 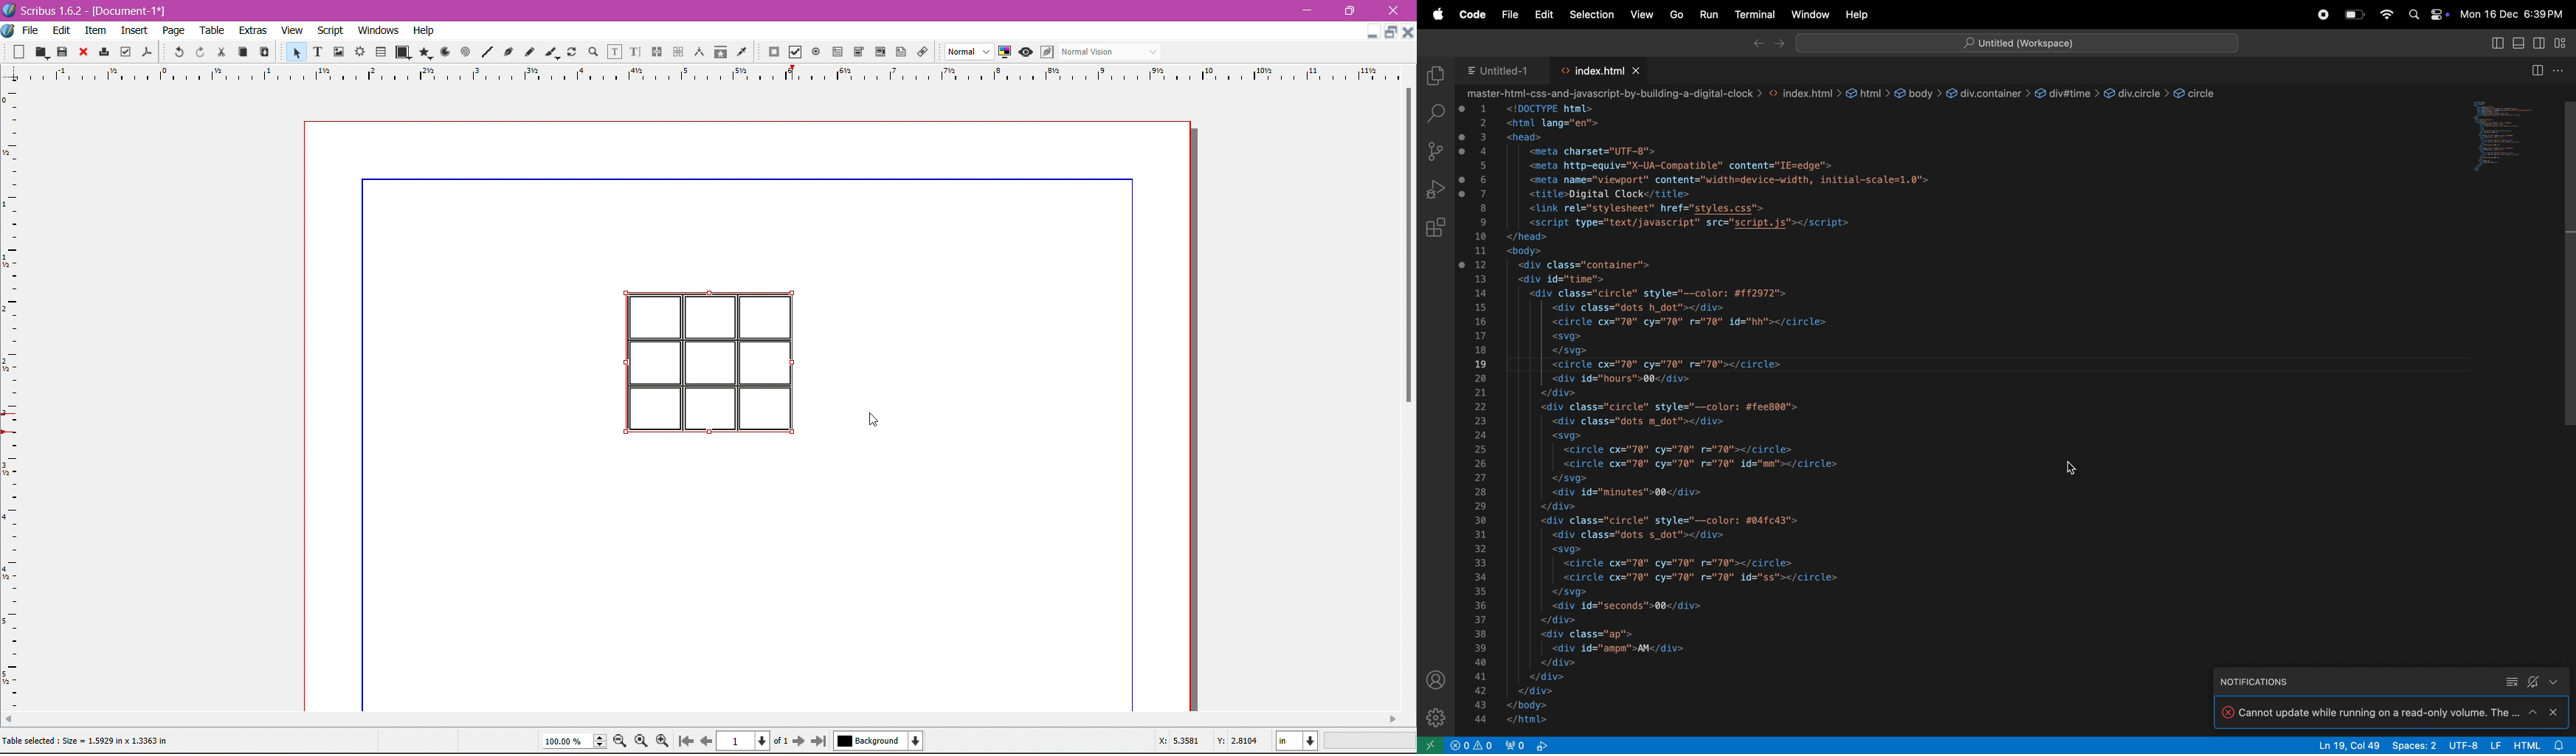 I want to click on PDF Radio Button, so click(x=813, y=54).